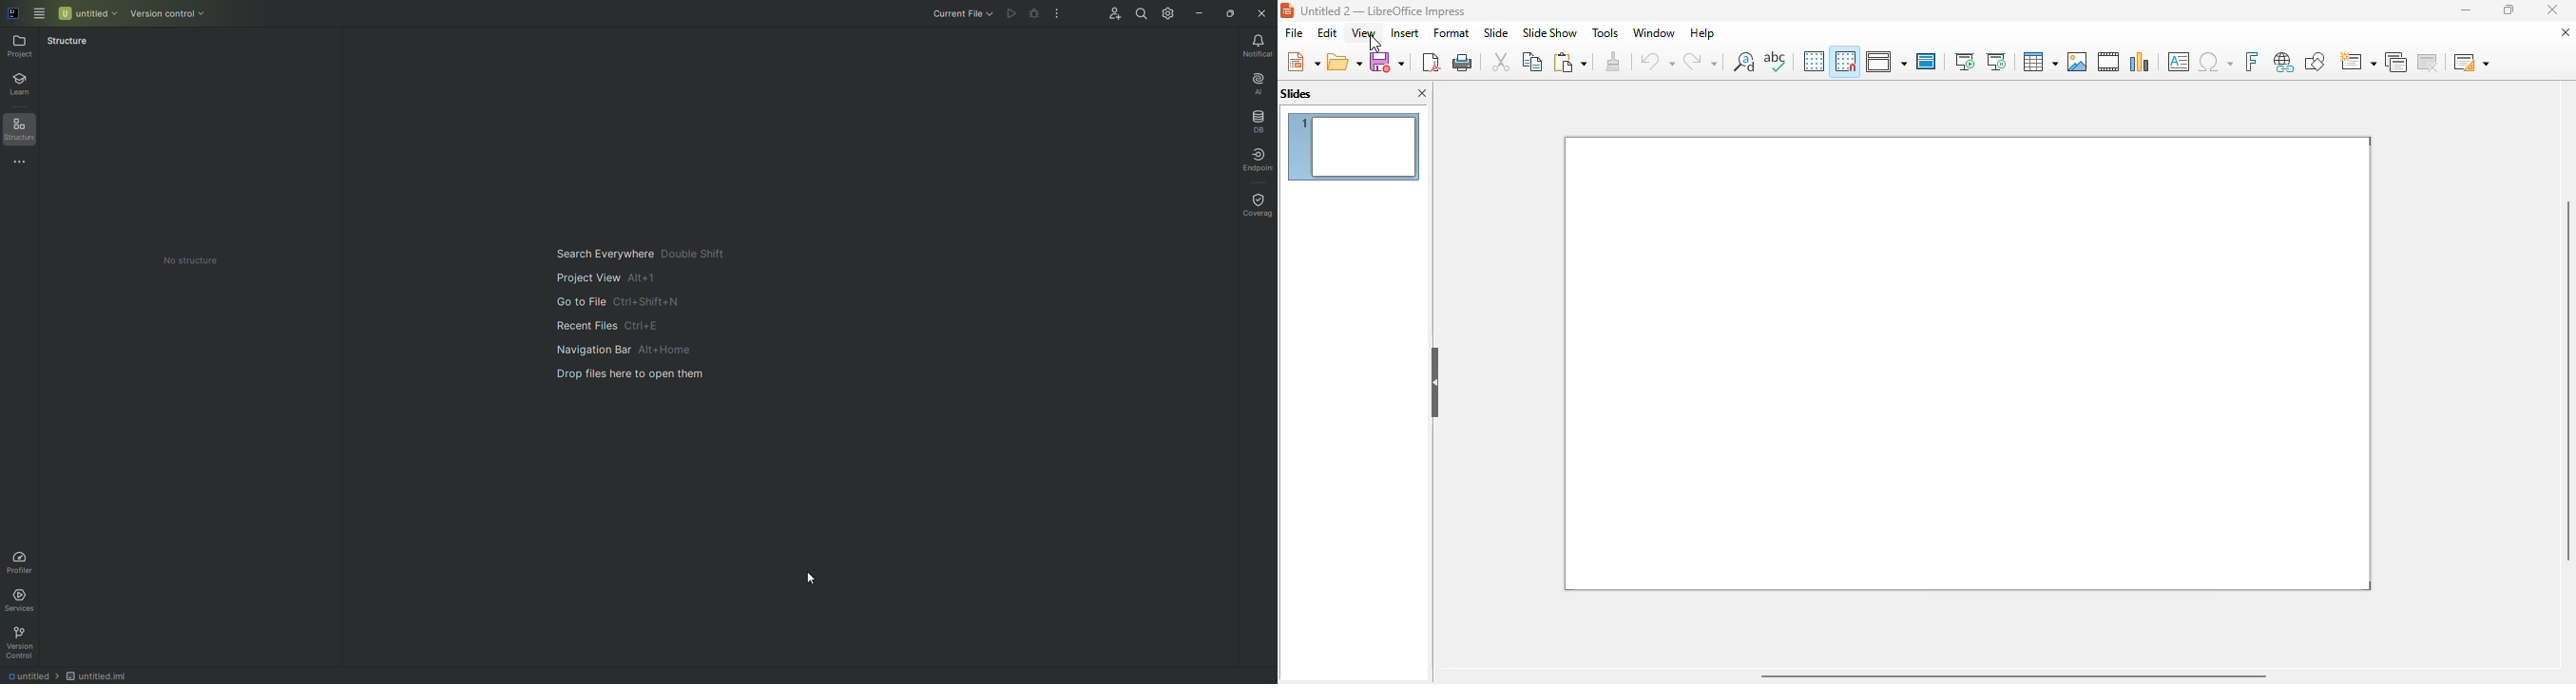 The width and height of the screenshot is (2576, 700). What do you see at coordinates (1259, 85) in the screenshot?
I see `AI Assistant` at bounding box center [1259, 85].